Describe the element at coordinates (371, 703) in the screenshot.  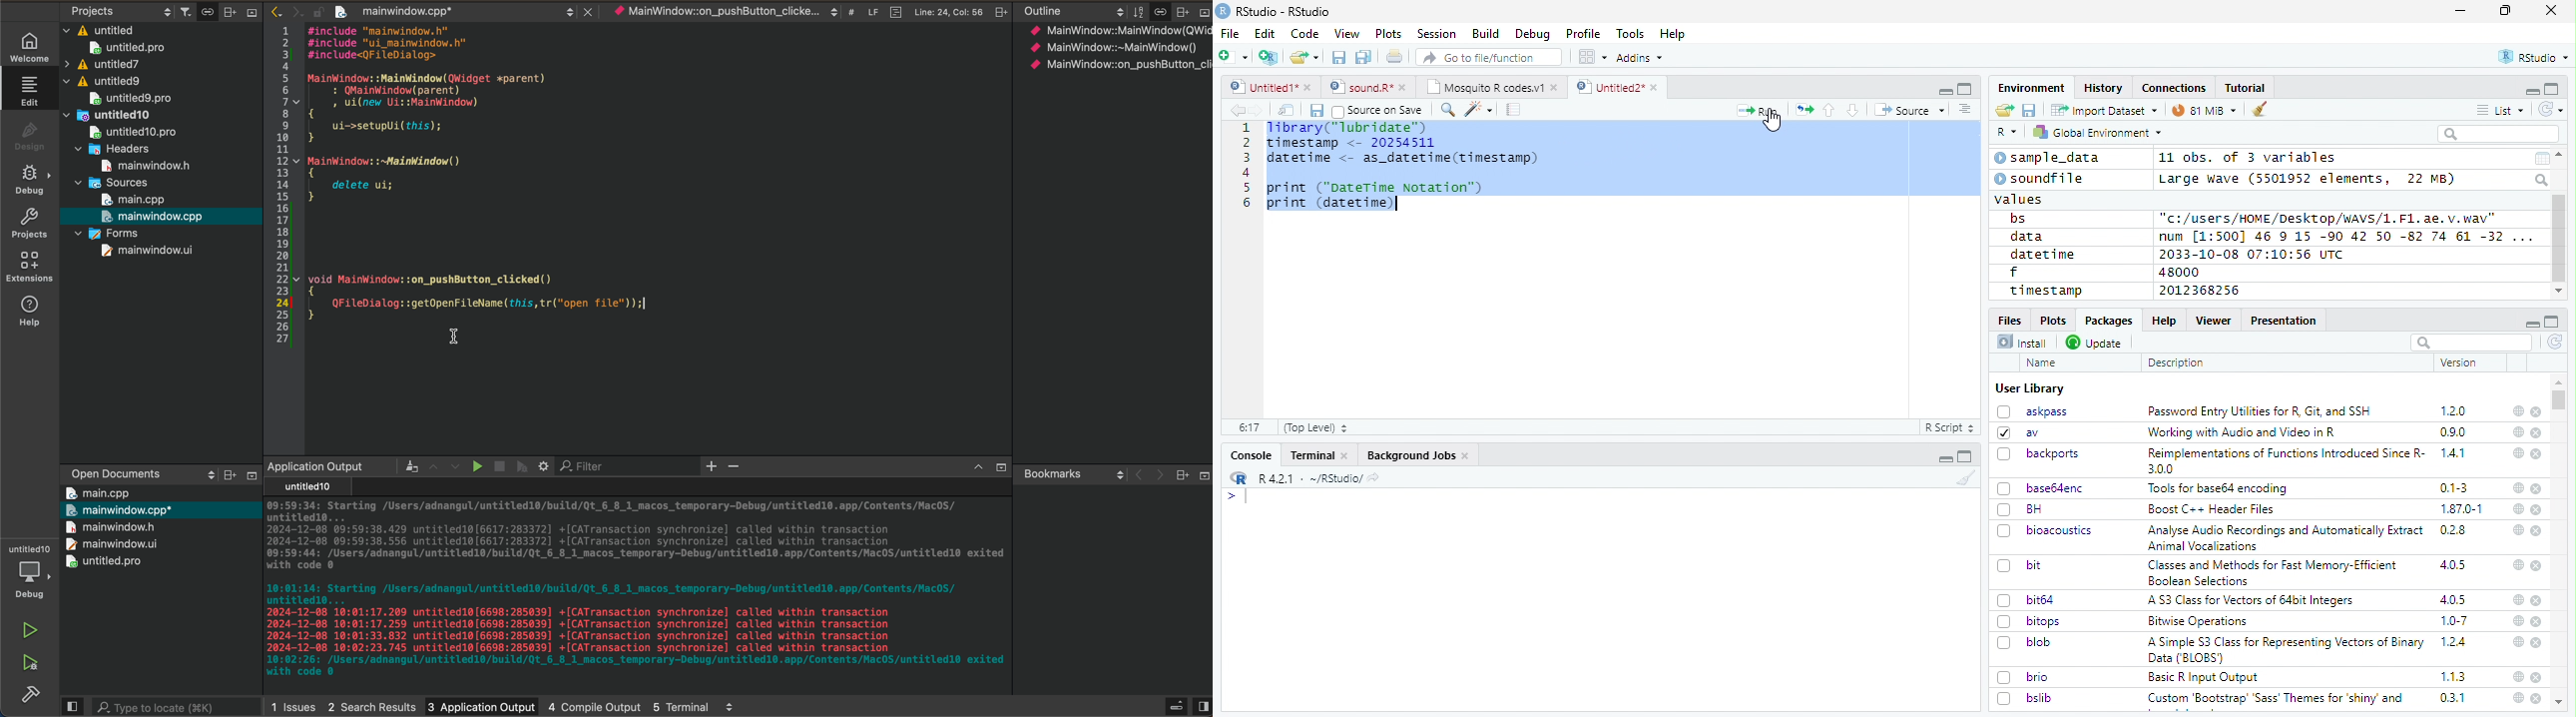
I see `2 search results` at that location.